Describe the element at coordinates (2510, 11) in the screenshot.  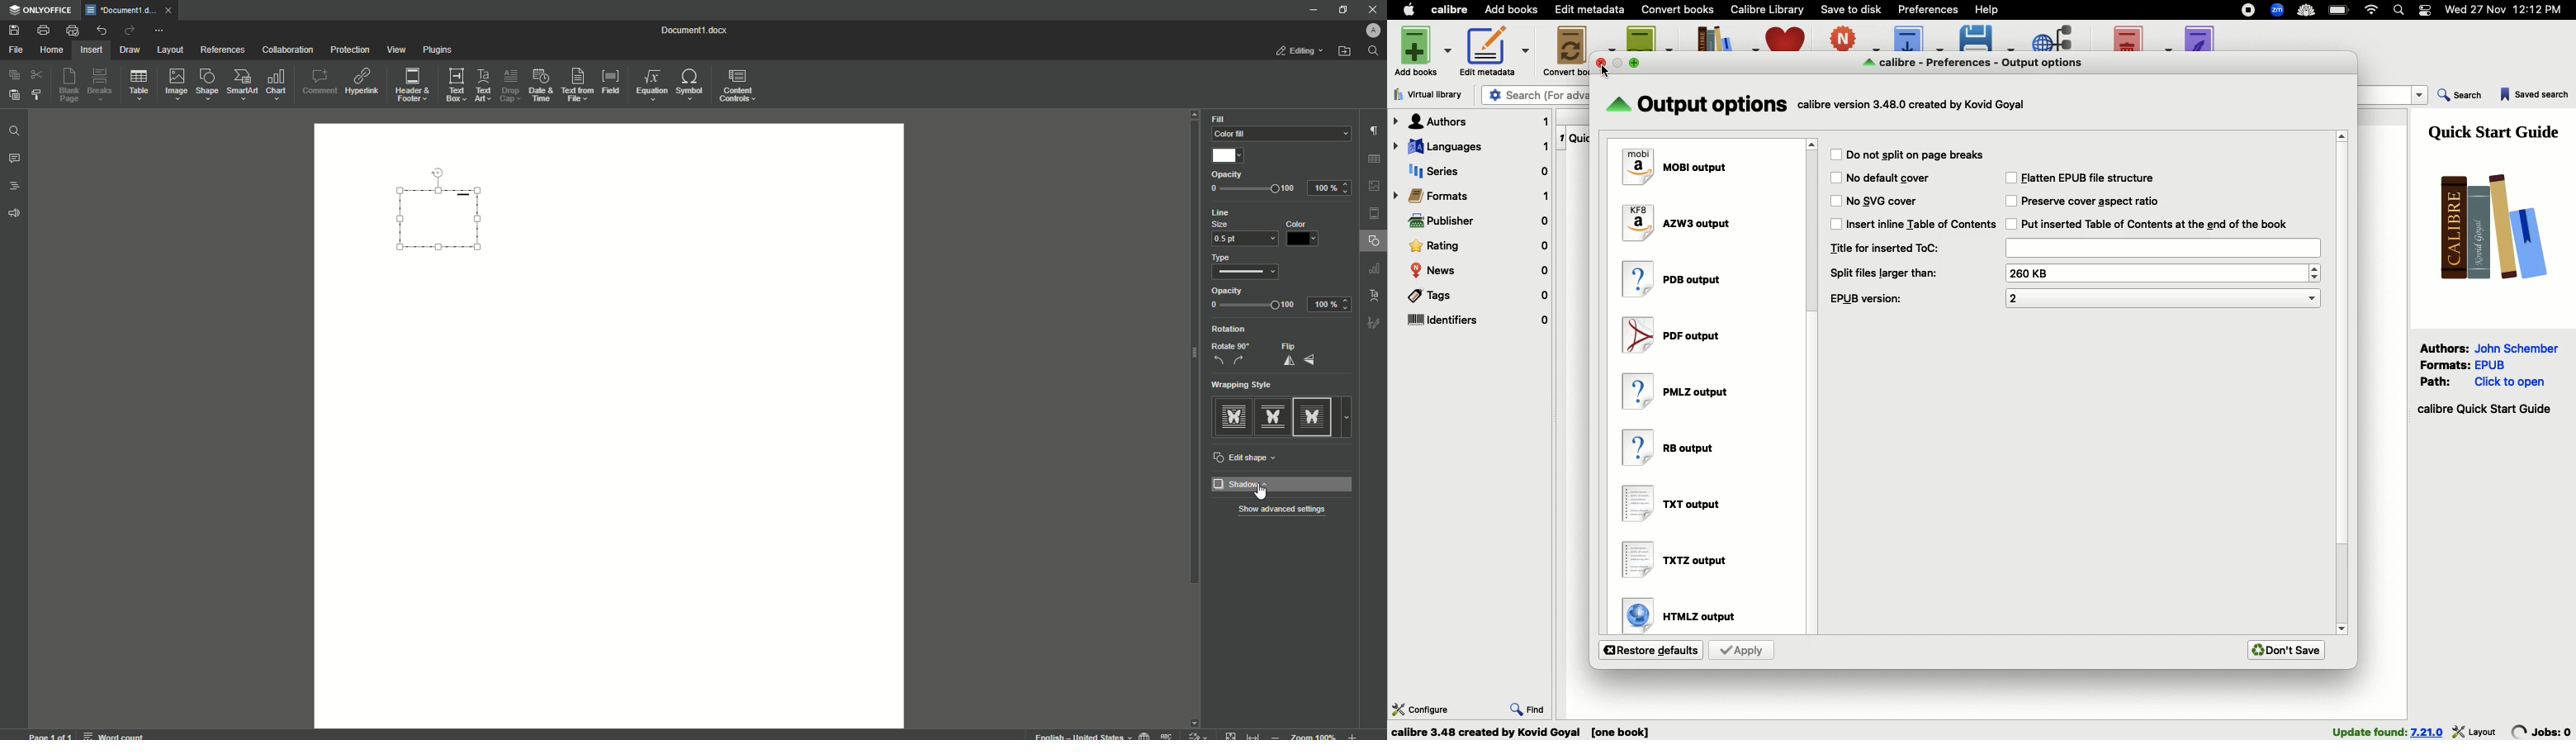
I see `Date` at that location.